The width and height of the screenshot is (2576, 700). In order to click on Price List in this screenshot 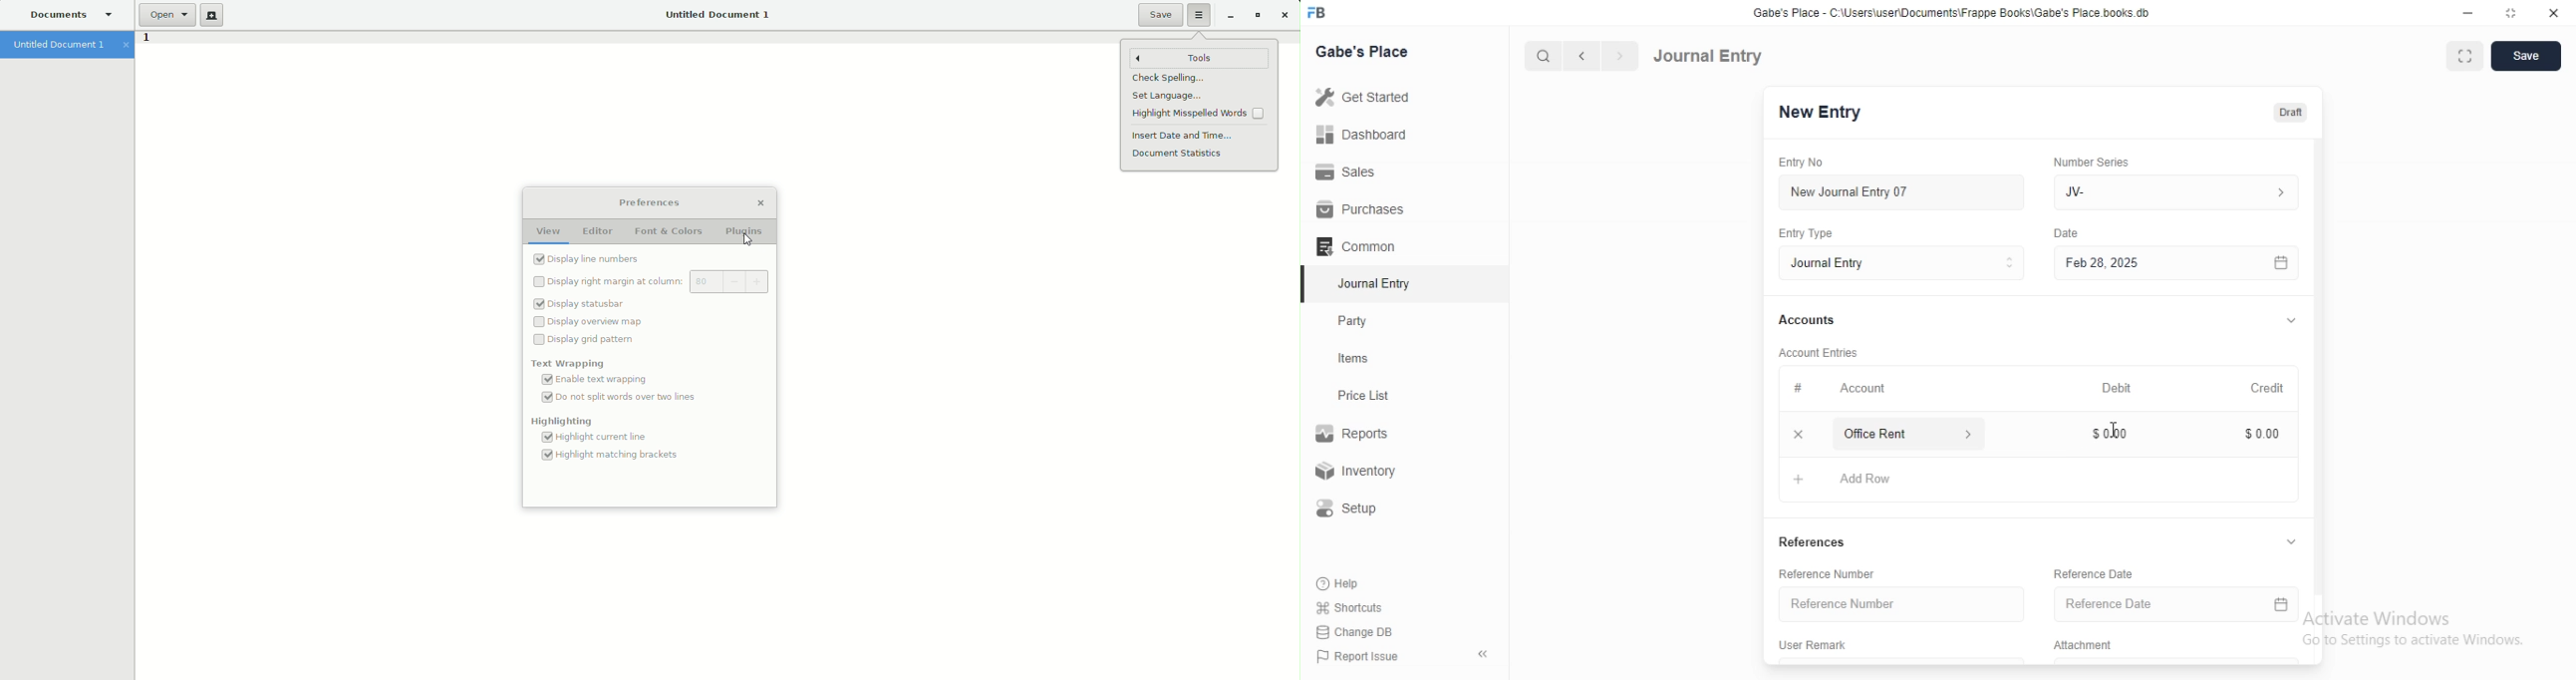, I will do `click(1362, 396)`.